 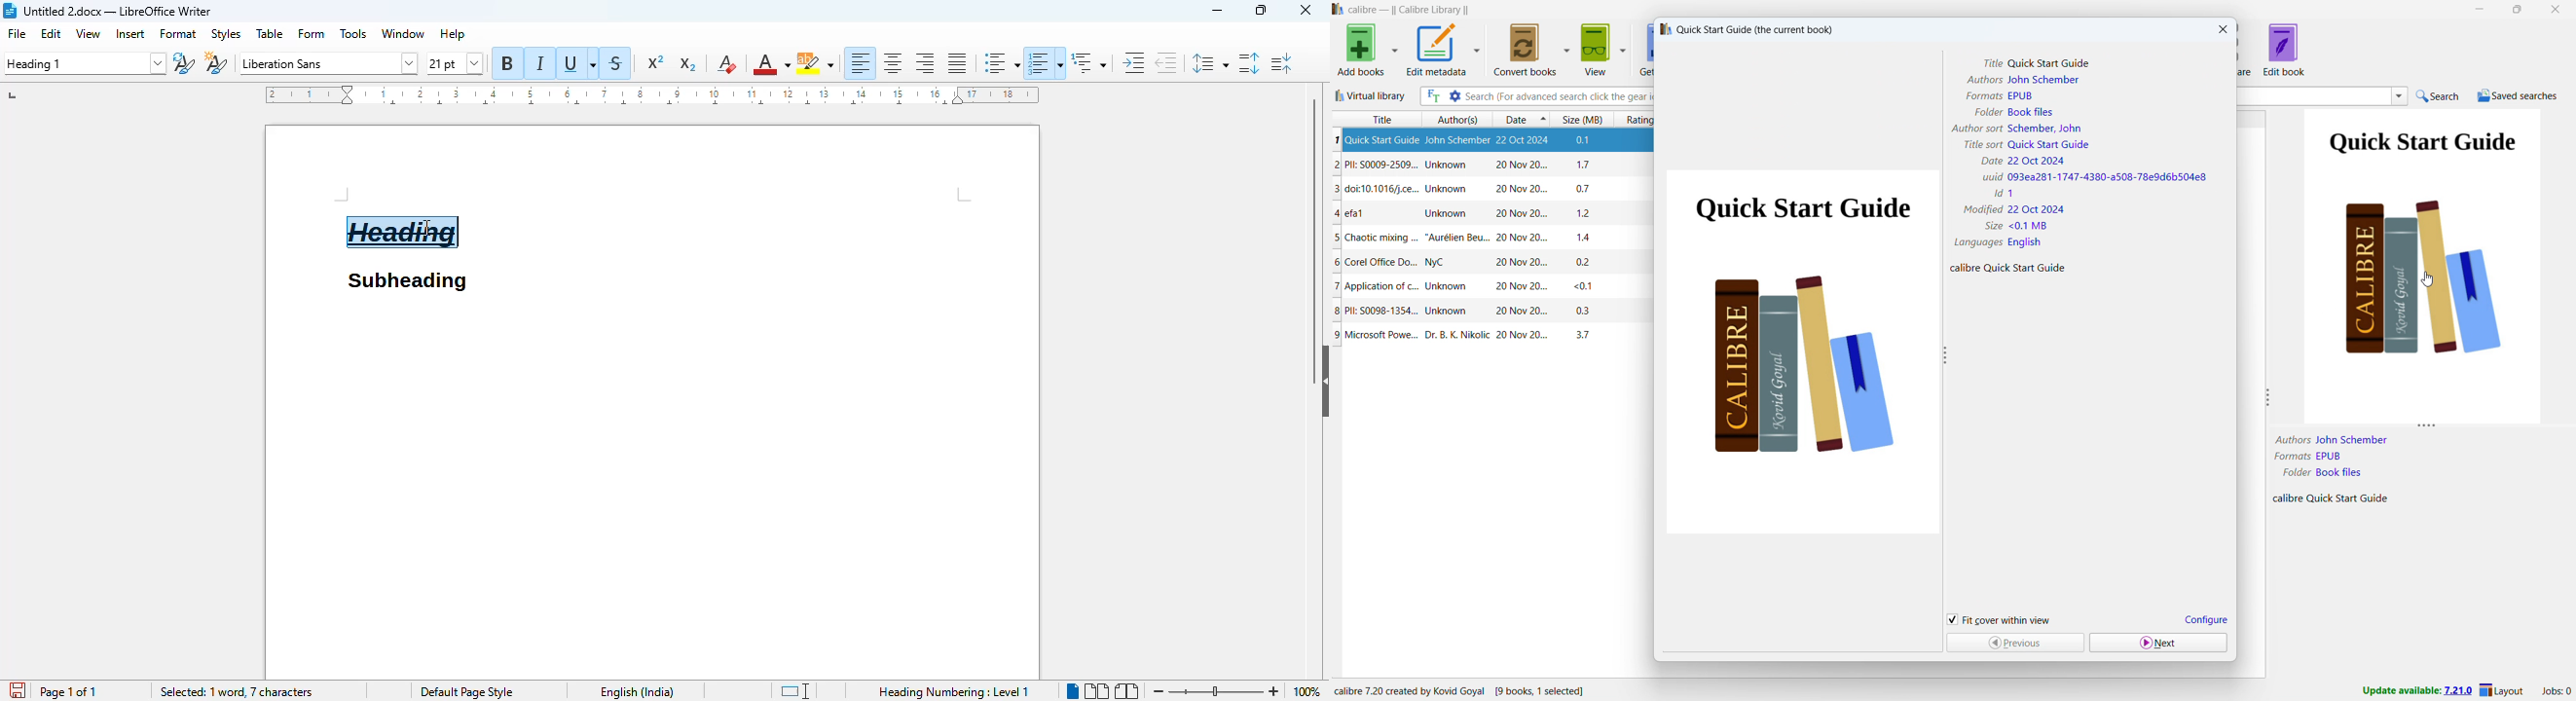 What do you see at coordinates (686, 64) in the screenshot?
I see `subscript` at bounding box center [686, 64].